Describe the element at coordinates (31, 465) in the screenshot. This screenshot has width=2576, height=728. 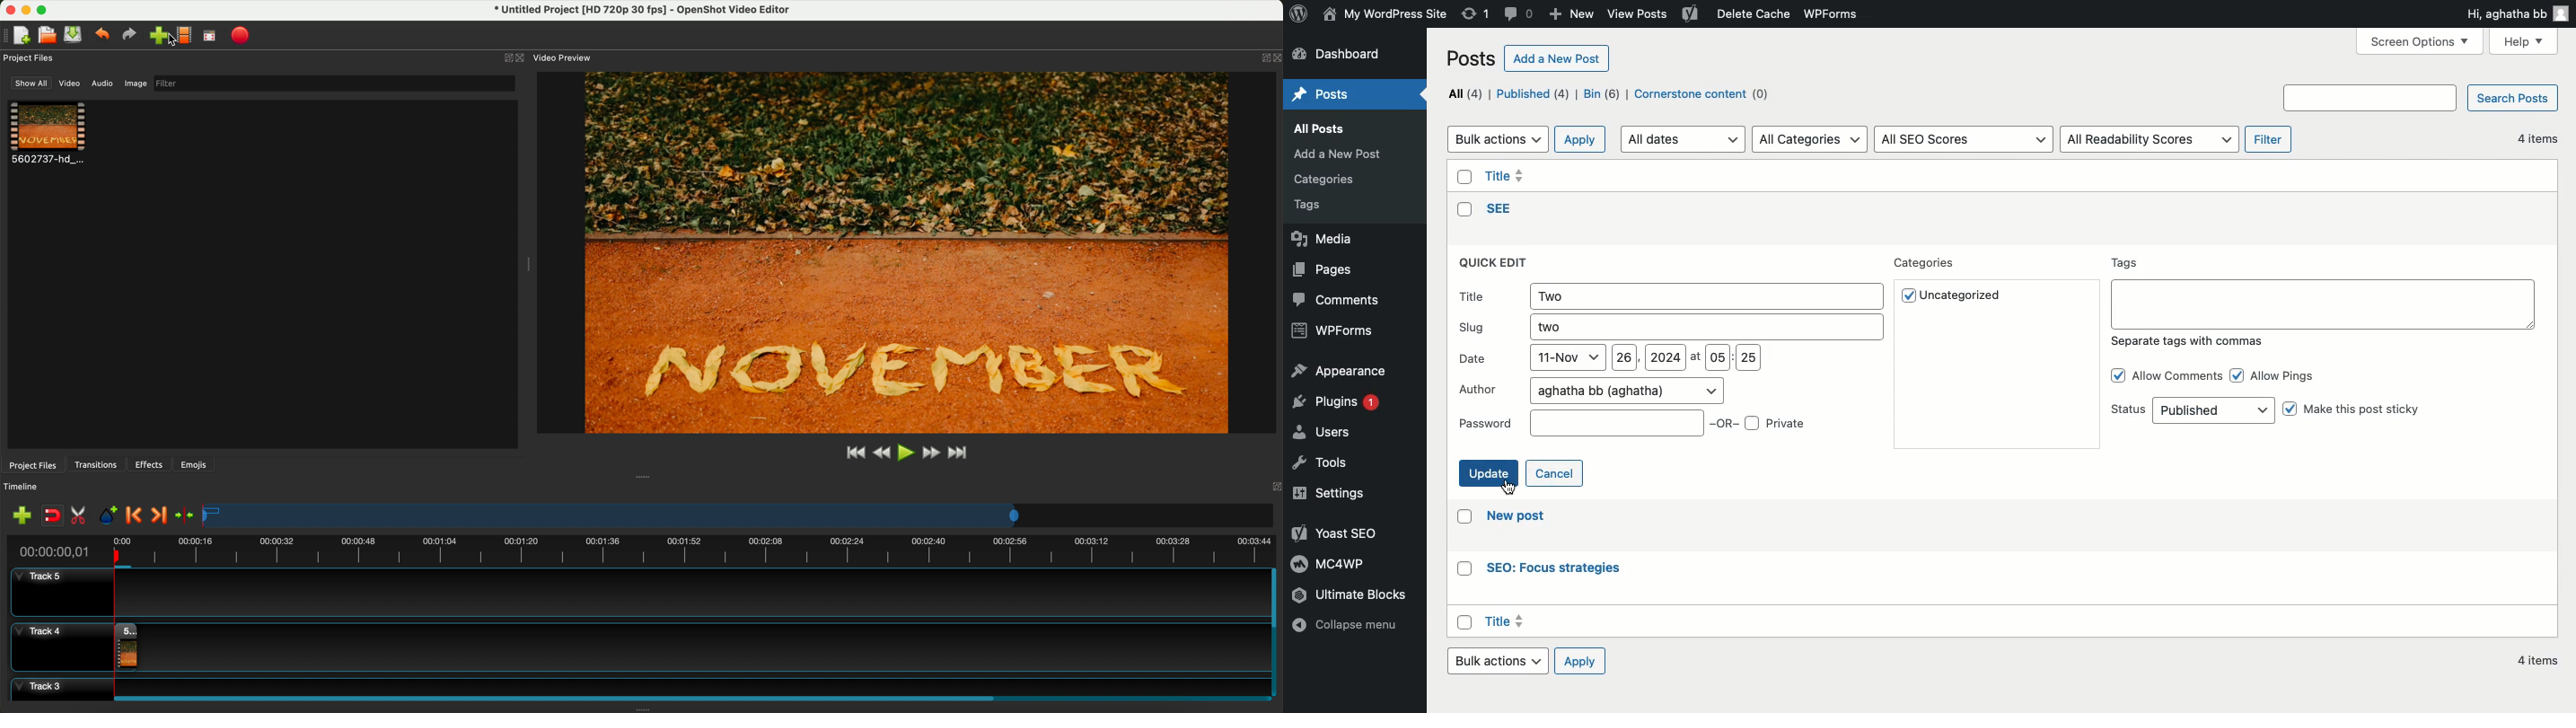
I see `project files` at that location.